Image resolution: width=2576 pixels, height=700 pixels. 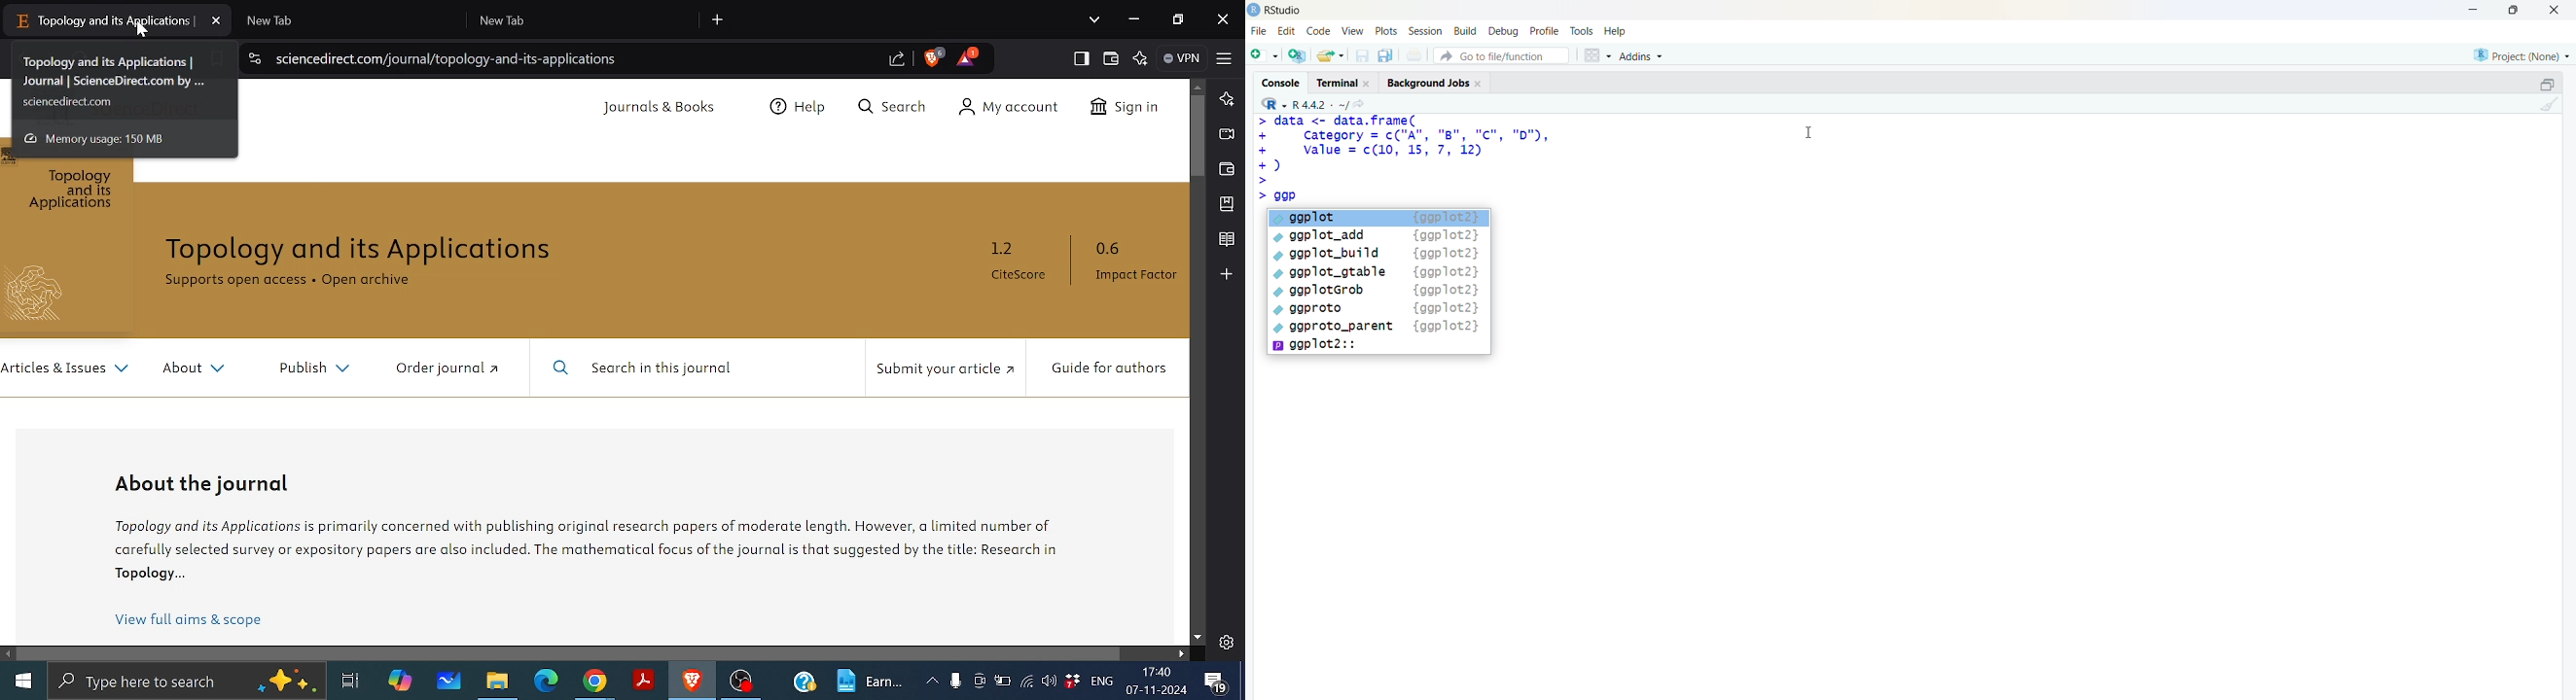 What do you see at coordinates (1597, 55) in the screenshot?
I see `grid view` at bounding box center [1597, 55].